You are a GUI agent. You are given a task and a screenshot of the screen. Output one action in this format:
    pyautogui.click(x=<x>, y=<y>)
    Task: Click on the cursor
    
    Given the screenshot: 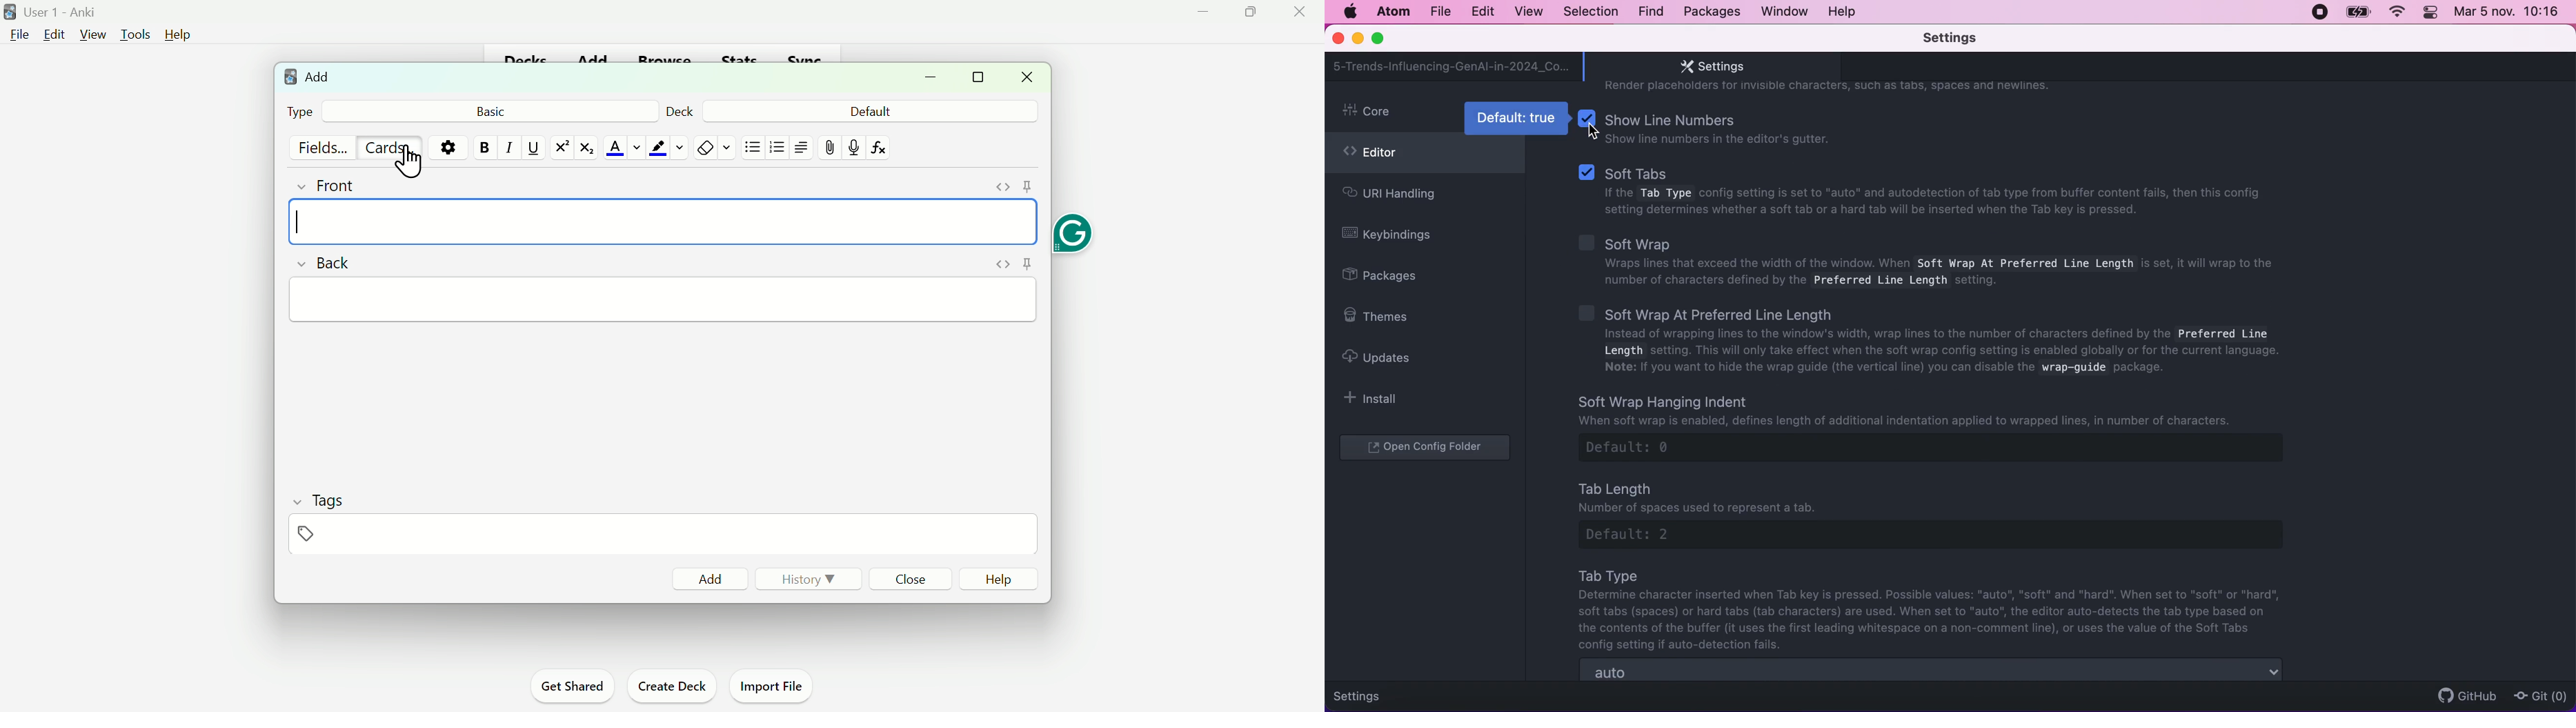 What is the action you would take?
    pyautogui.click(x=1597, y=133)
    